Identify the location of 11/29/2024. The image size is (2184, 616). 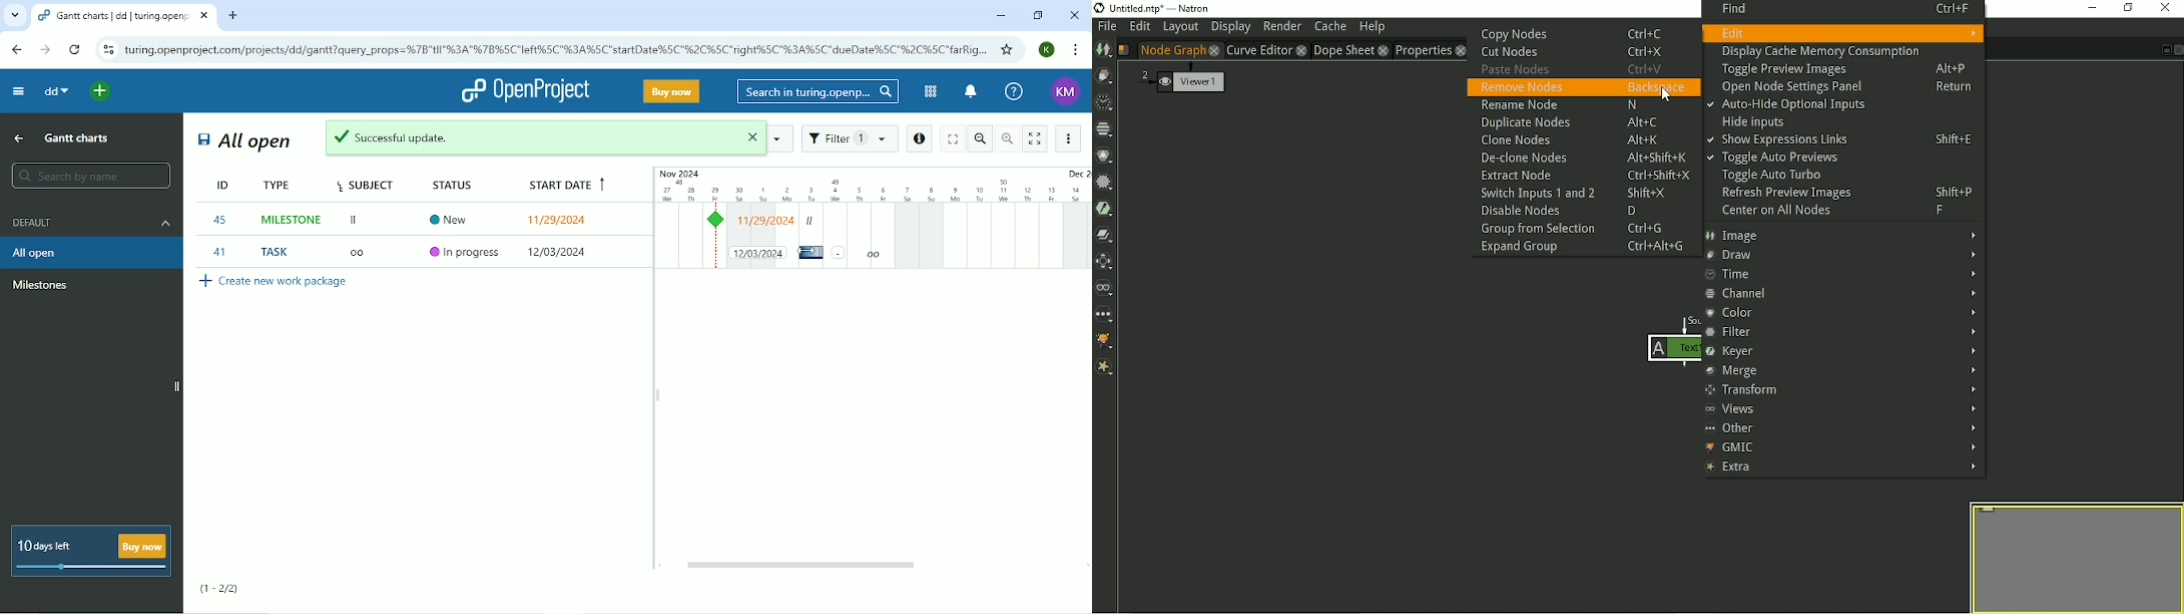
(561, 219).